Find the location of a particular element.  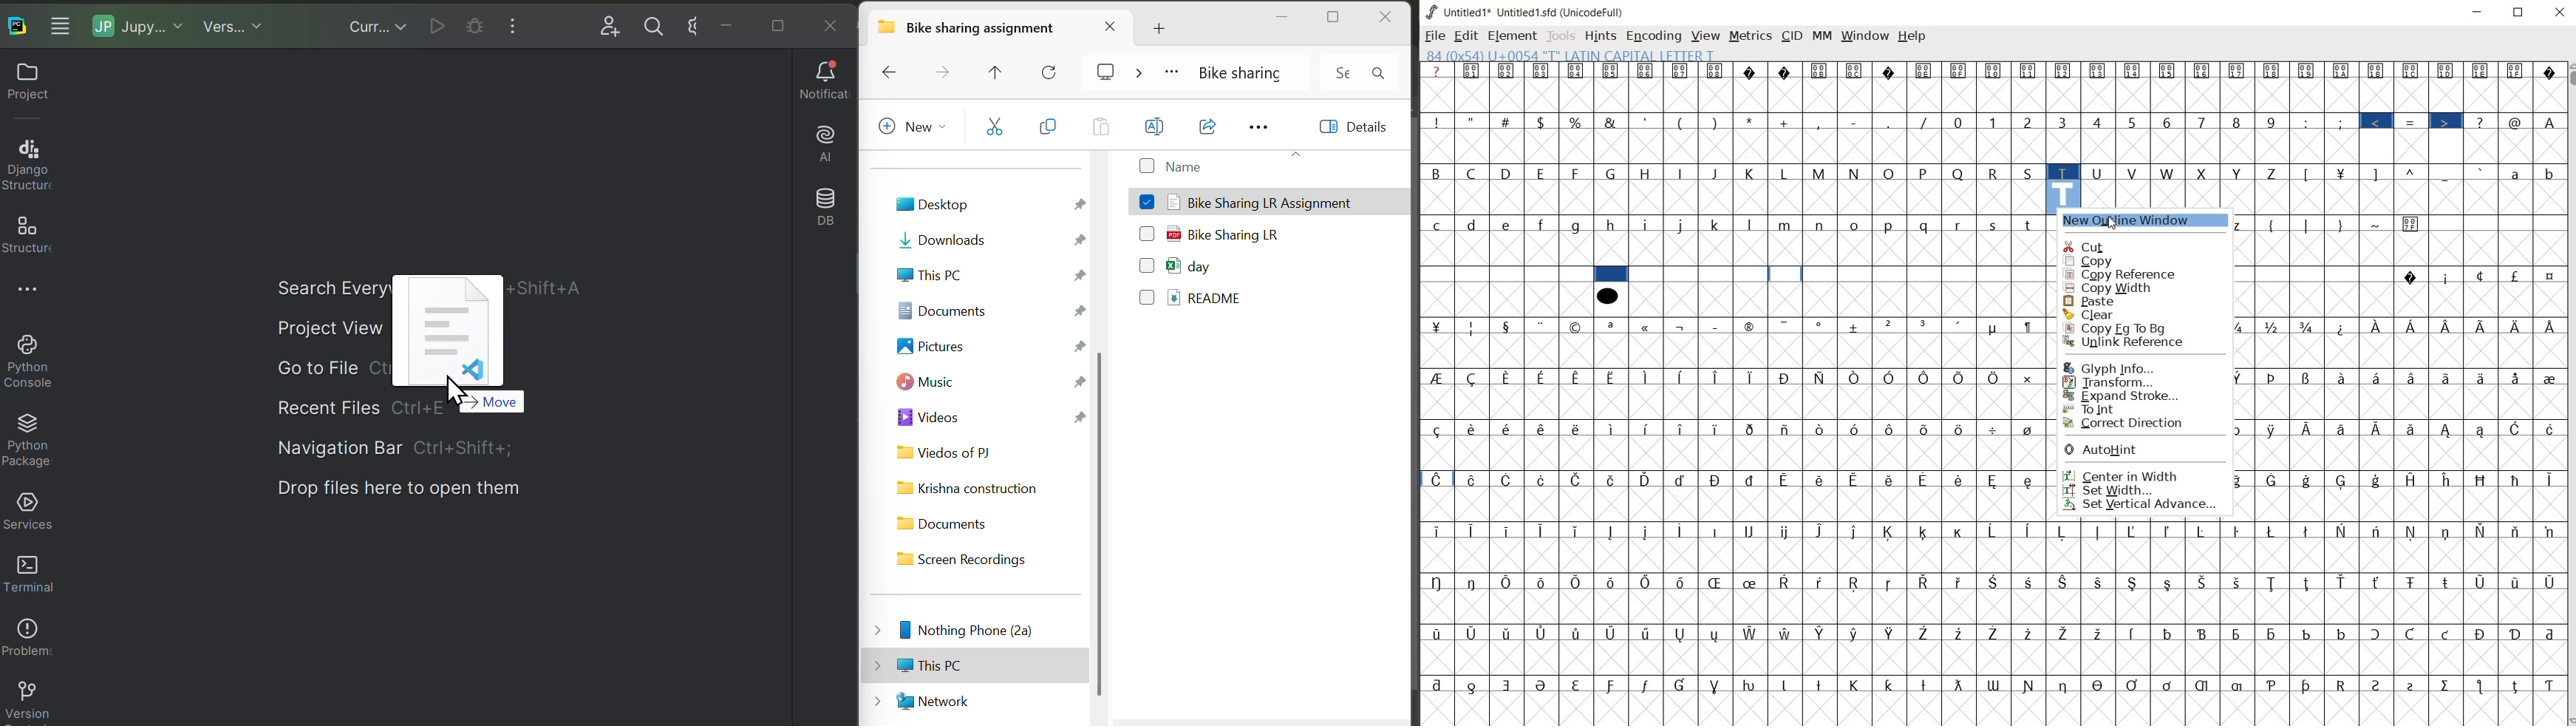

set vertical advance is located at coordinates (2139, 506).